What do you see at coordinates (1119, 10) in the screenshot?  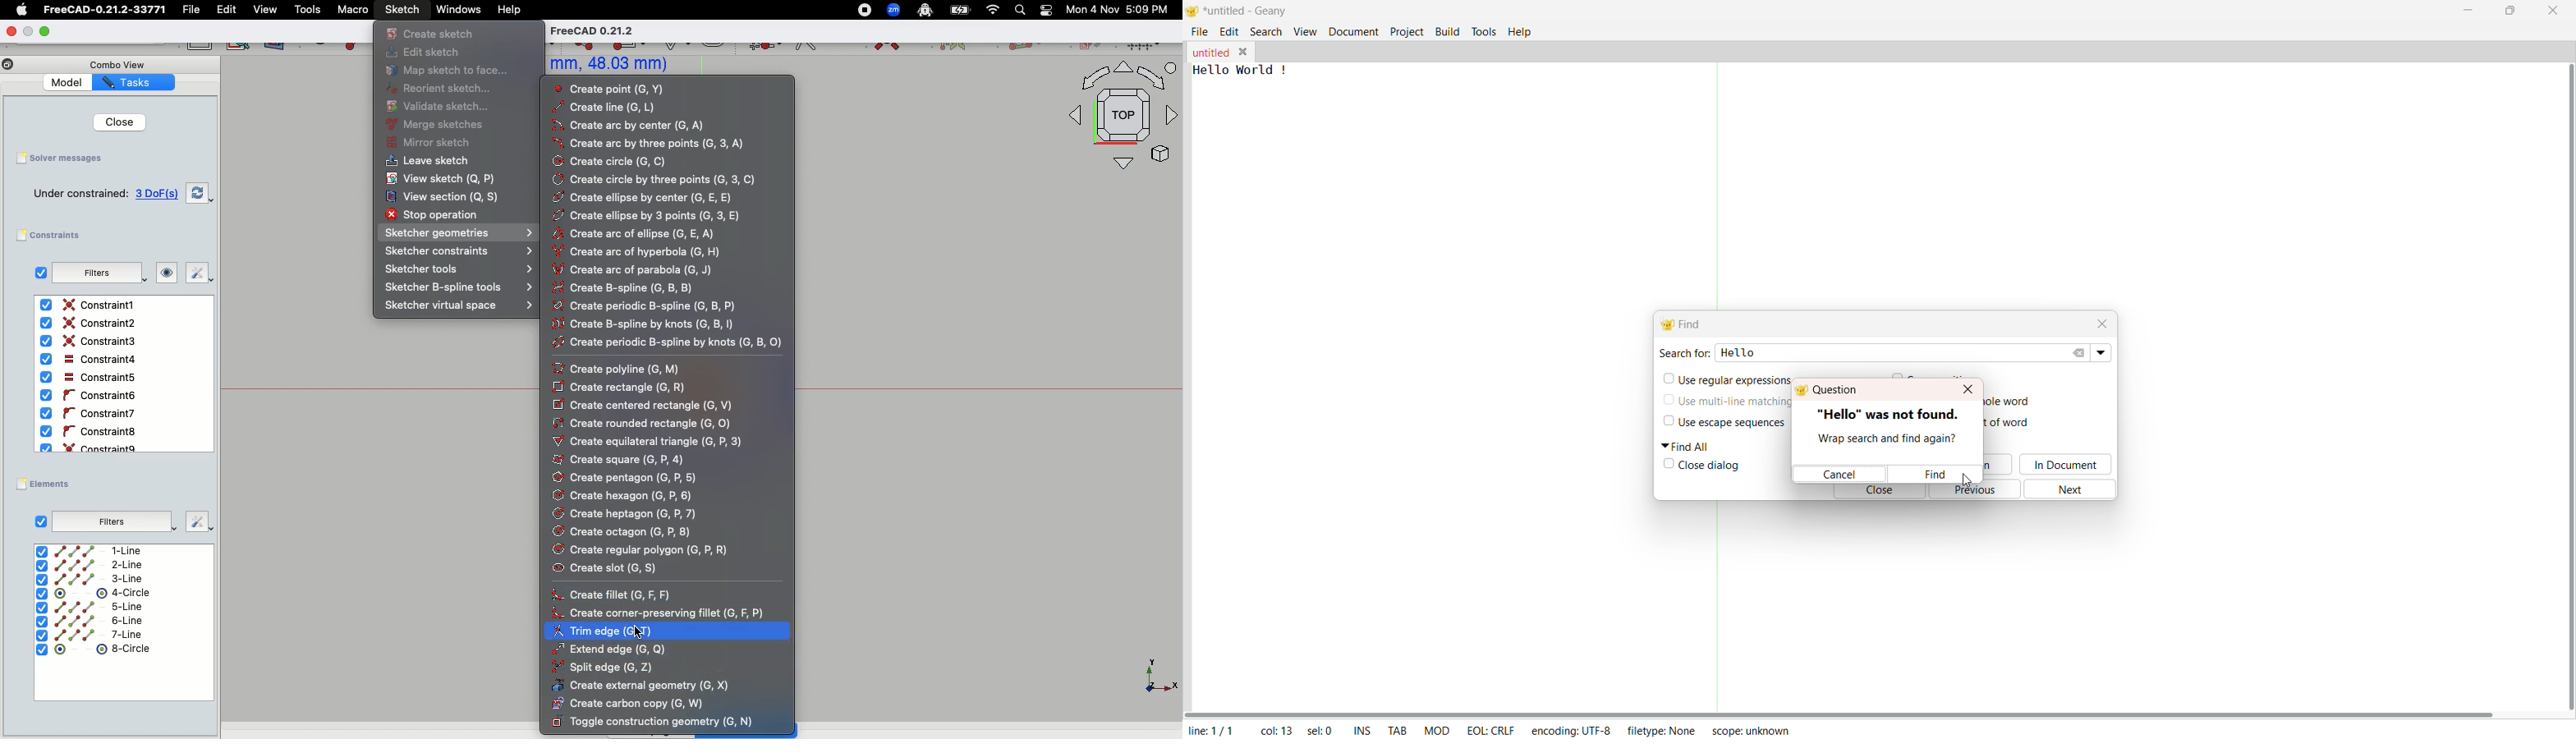 I see `Mon 4 Nov 5:09 PM` at bounding box center [1119, 10].